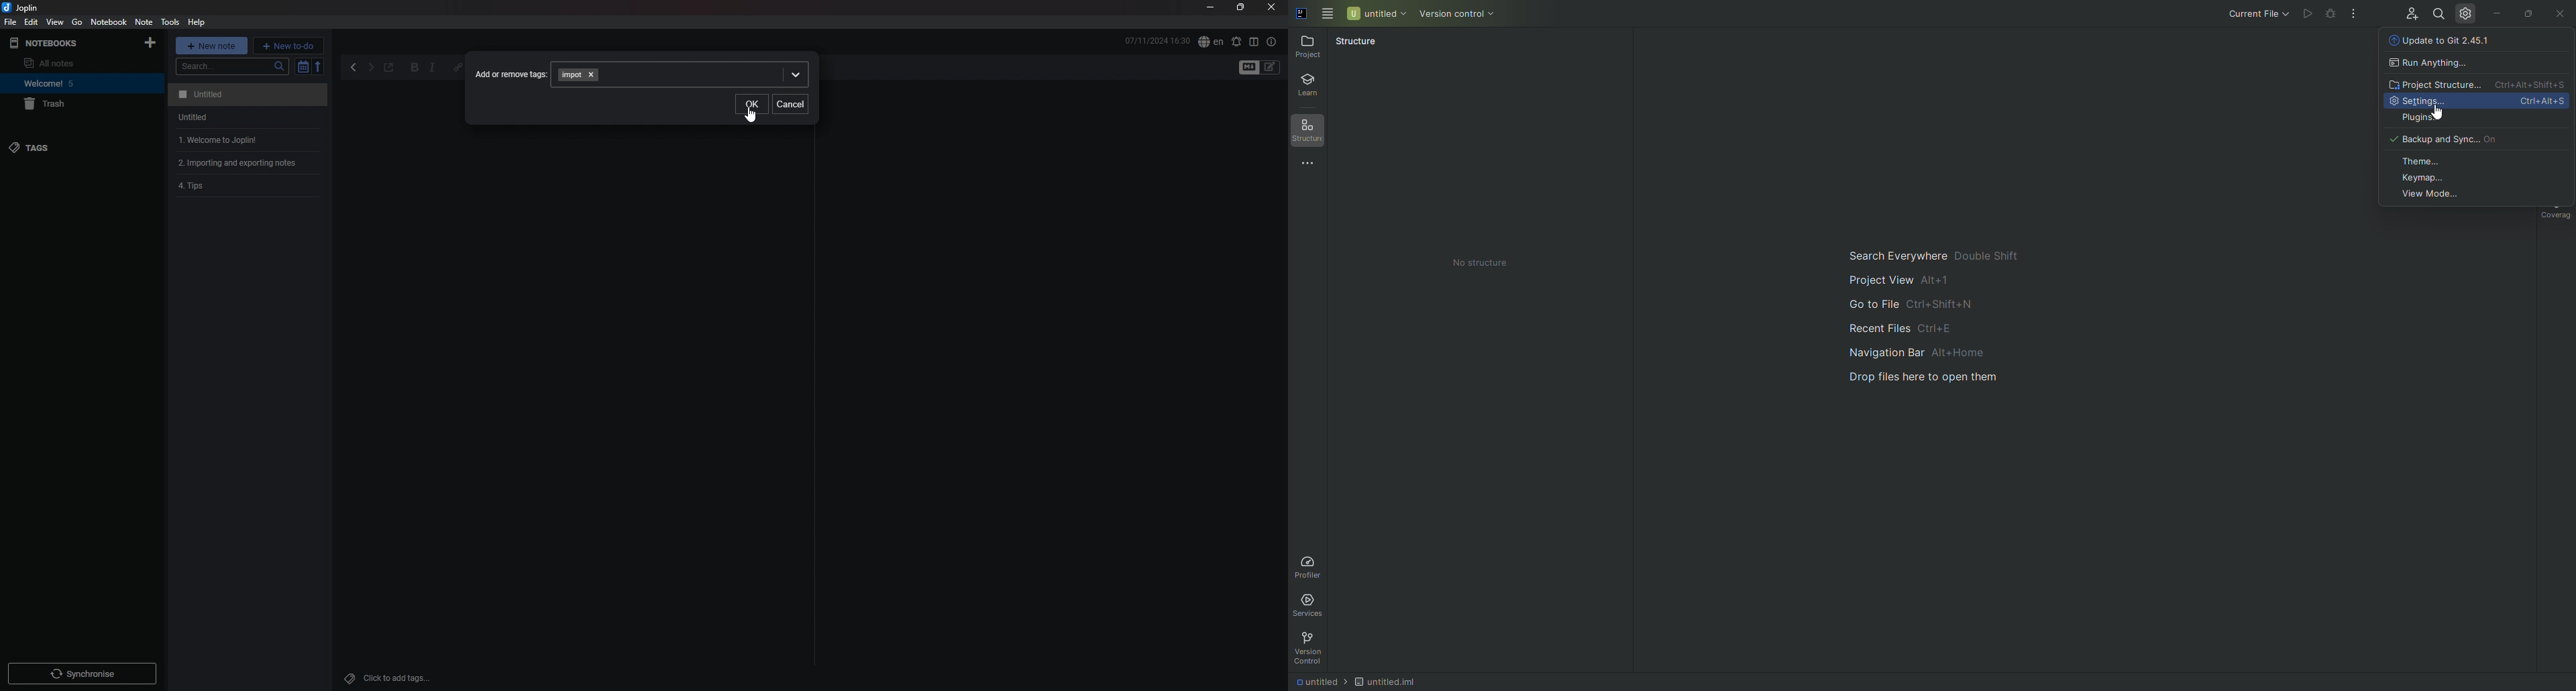 The image size is (2576, 700). I want to click on add notebook, so click(150, 43).